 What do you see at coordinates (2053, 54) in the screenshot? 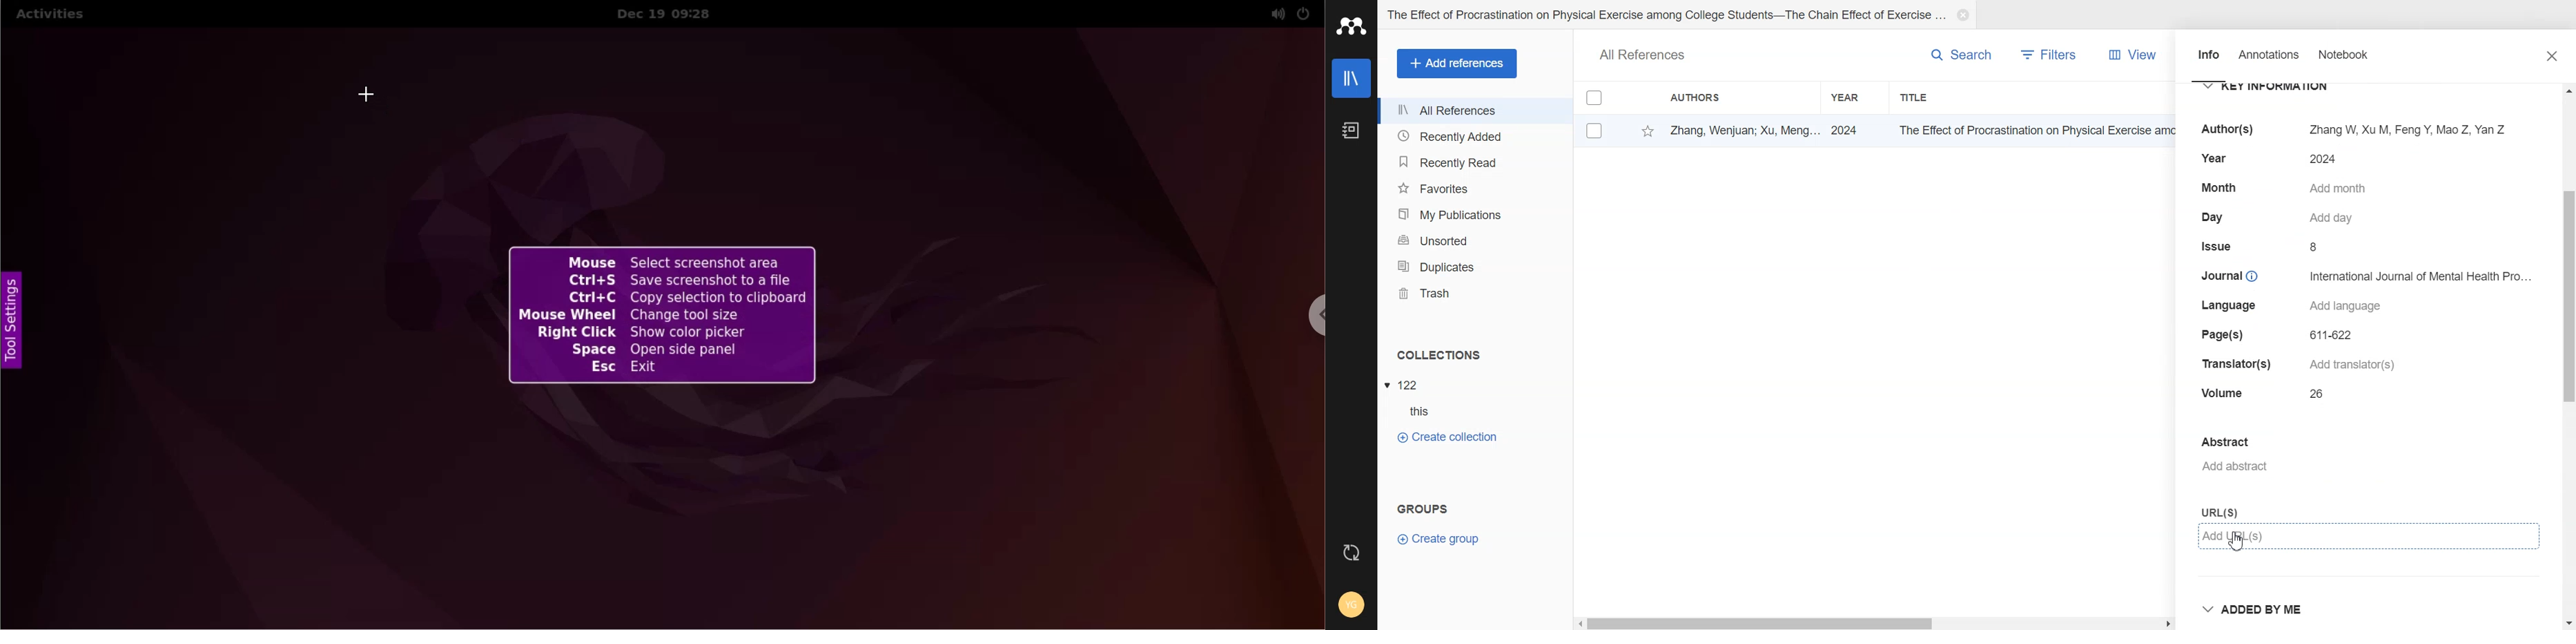
I see `Filters` at bounding box center [2053, 54].